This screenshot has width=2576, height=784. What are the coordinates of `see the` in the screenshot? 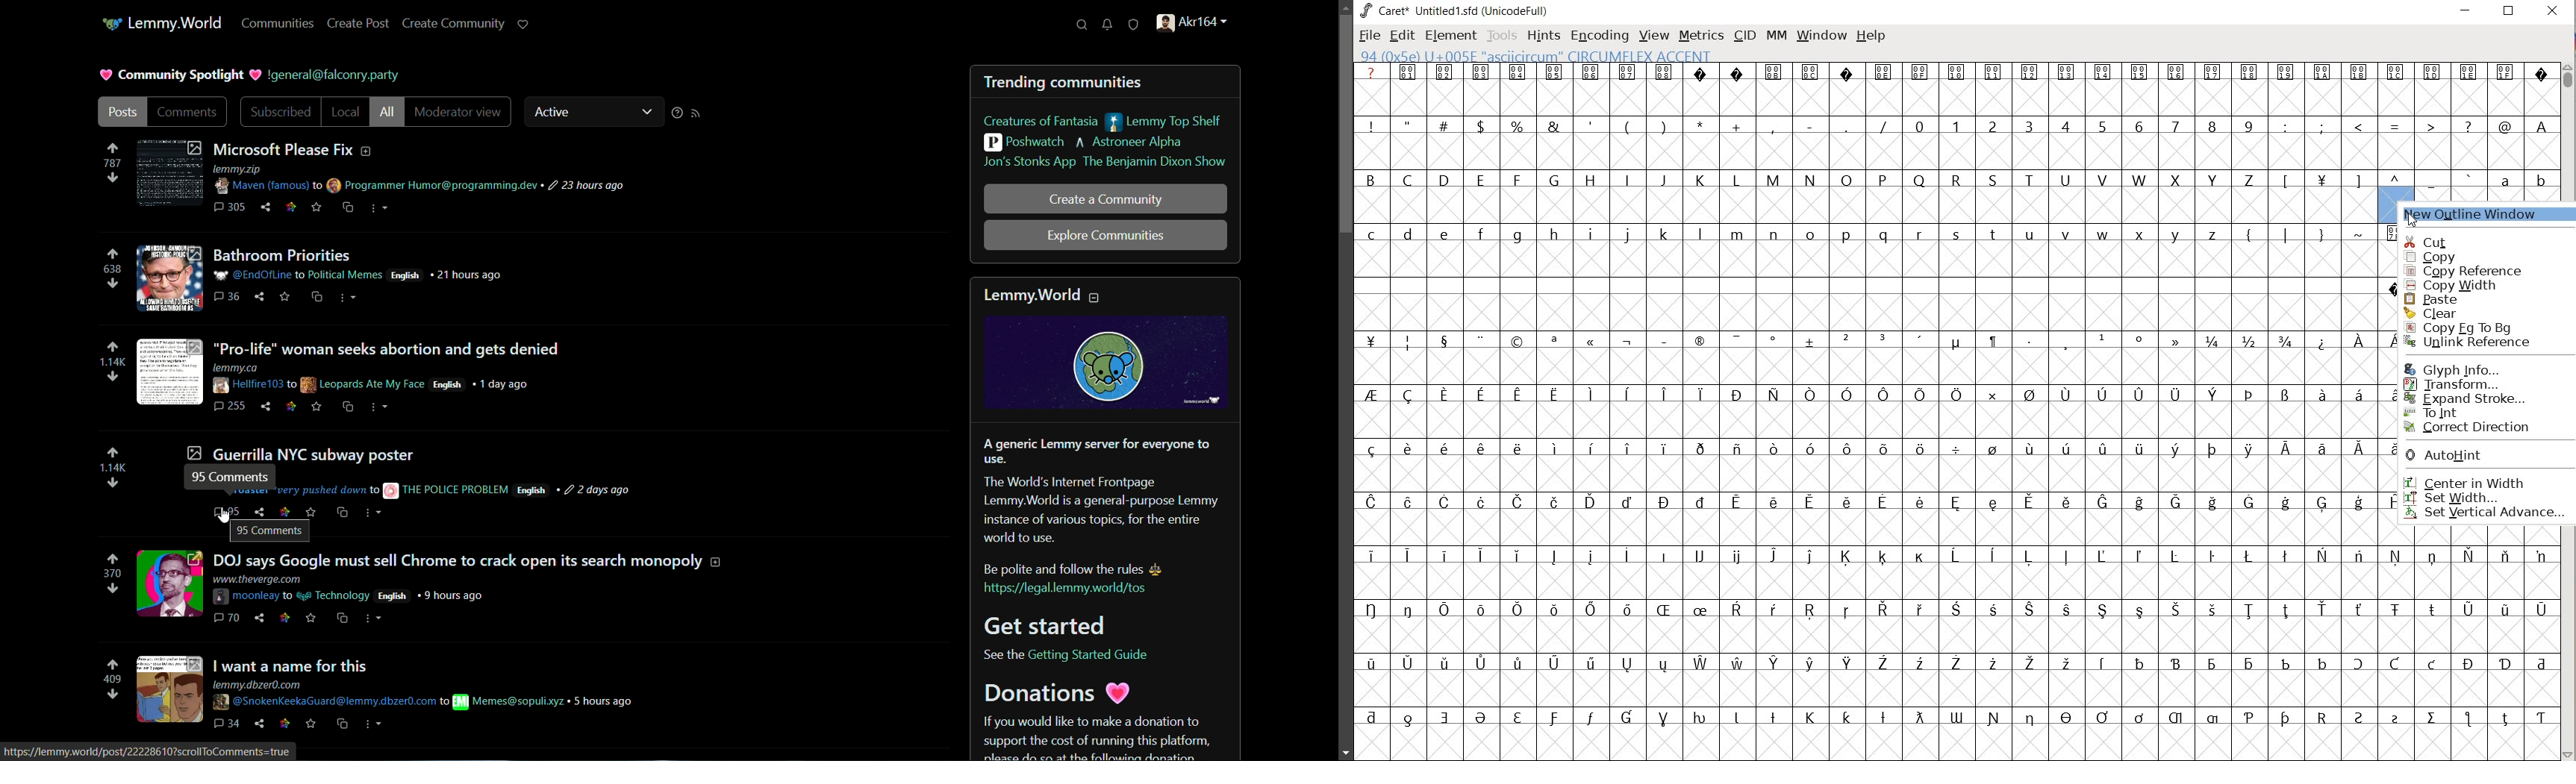 It's located at (1001, 655).